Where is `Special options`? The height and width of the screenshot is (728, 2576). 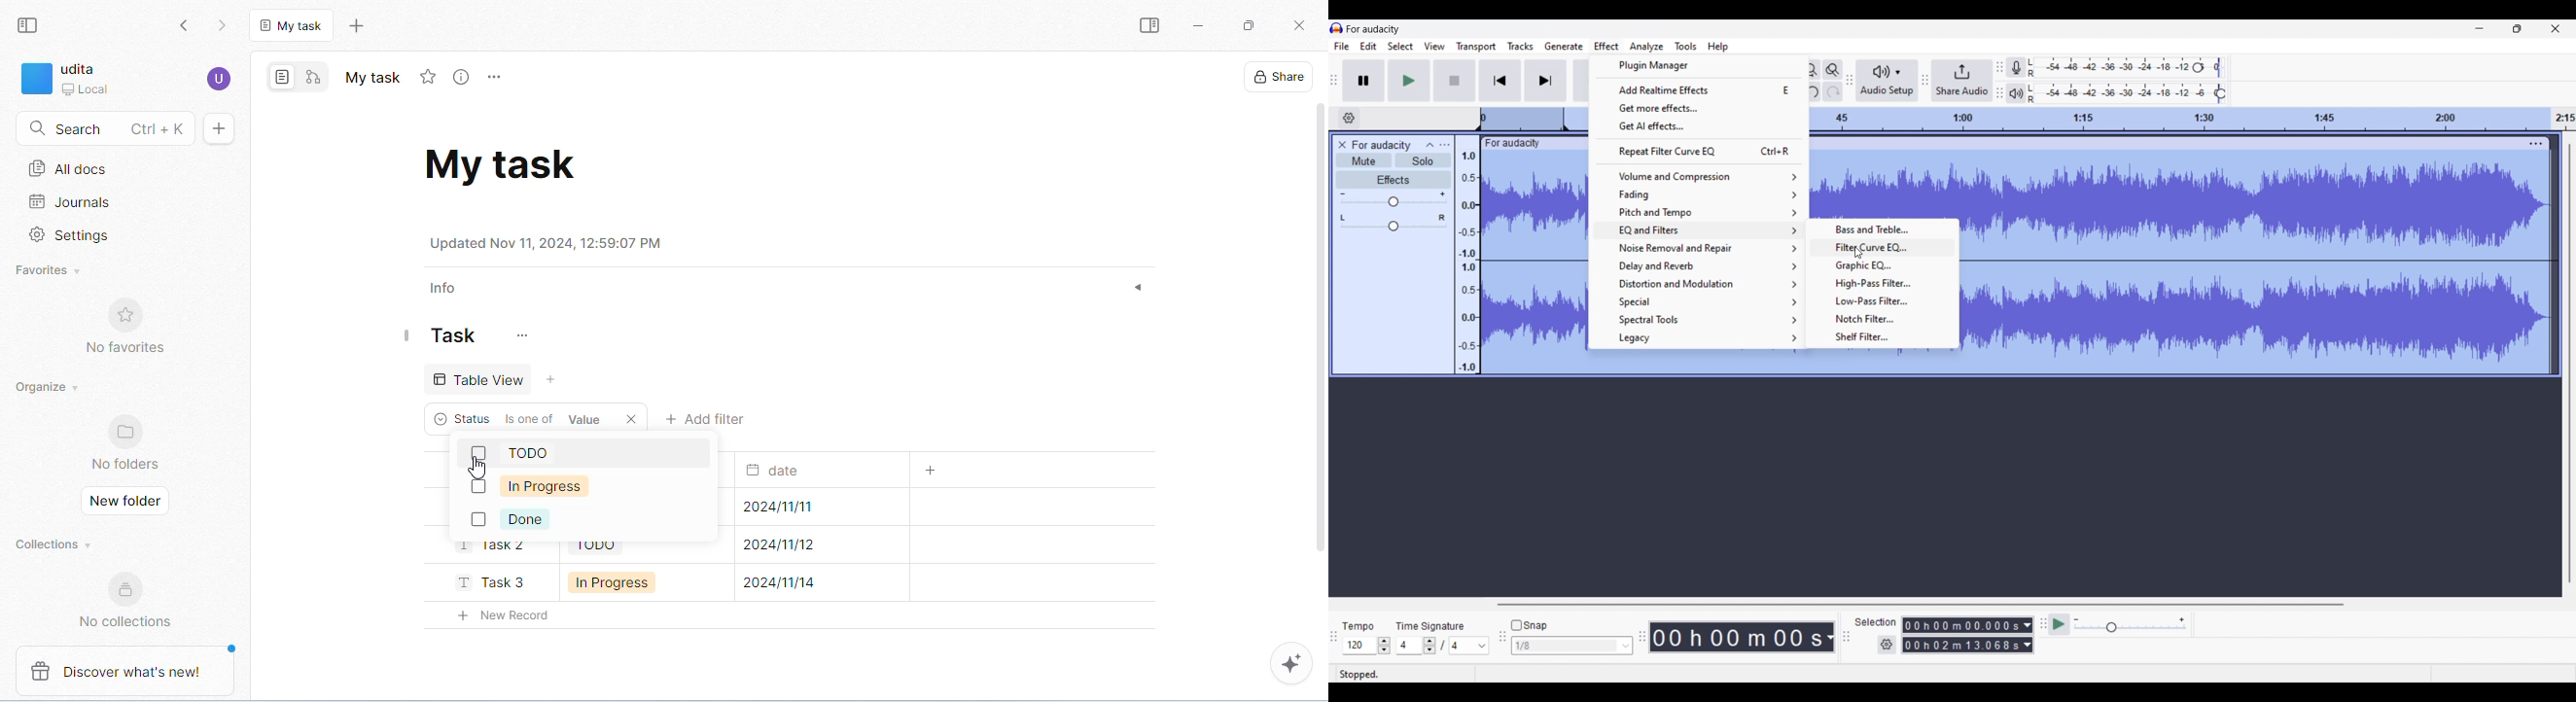 Special options is located at coordinates (1700, 302).